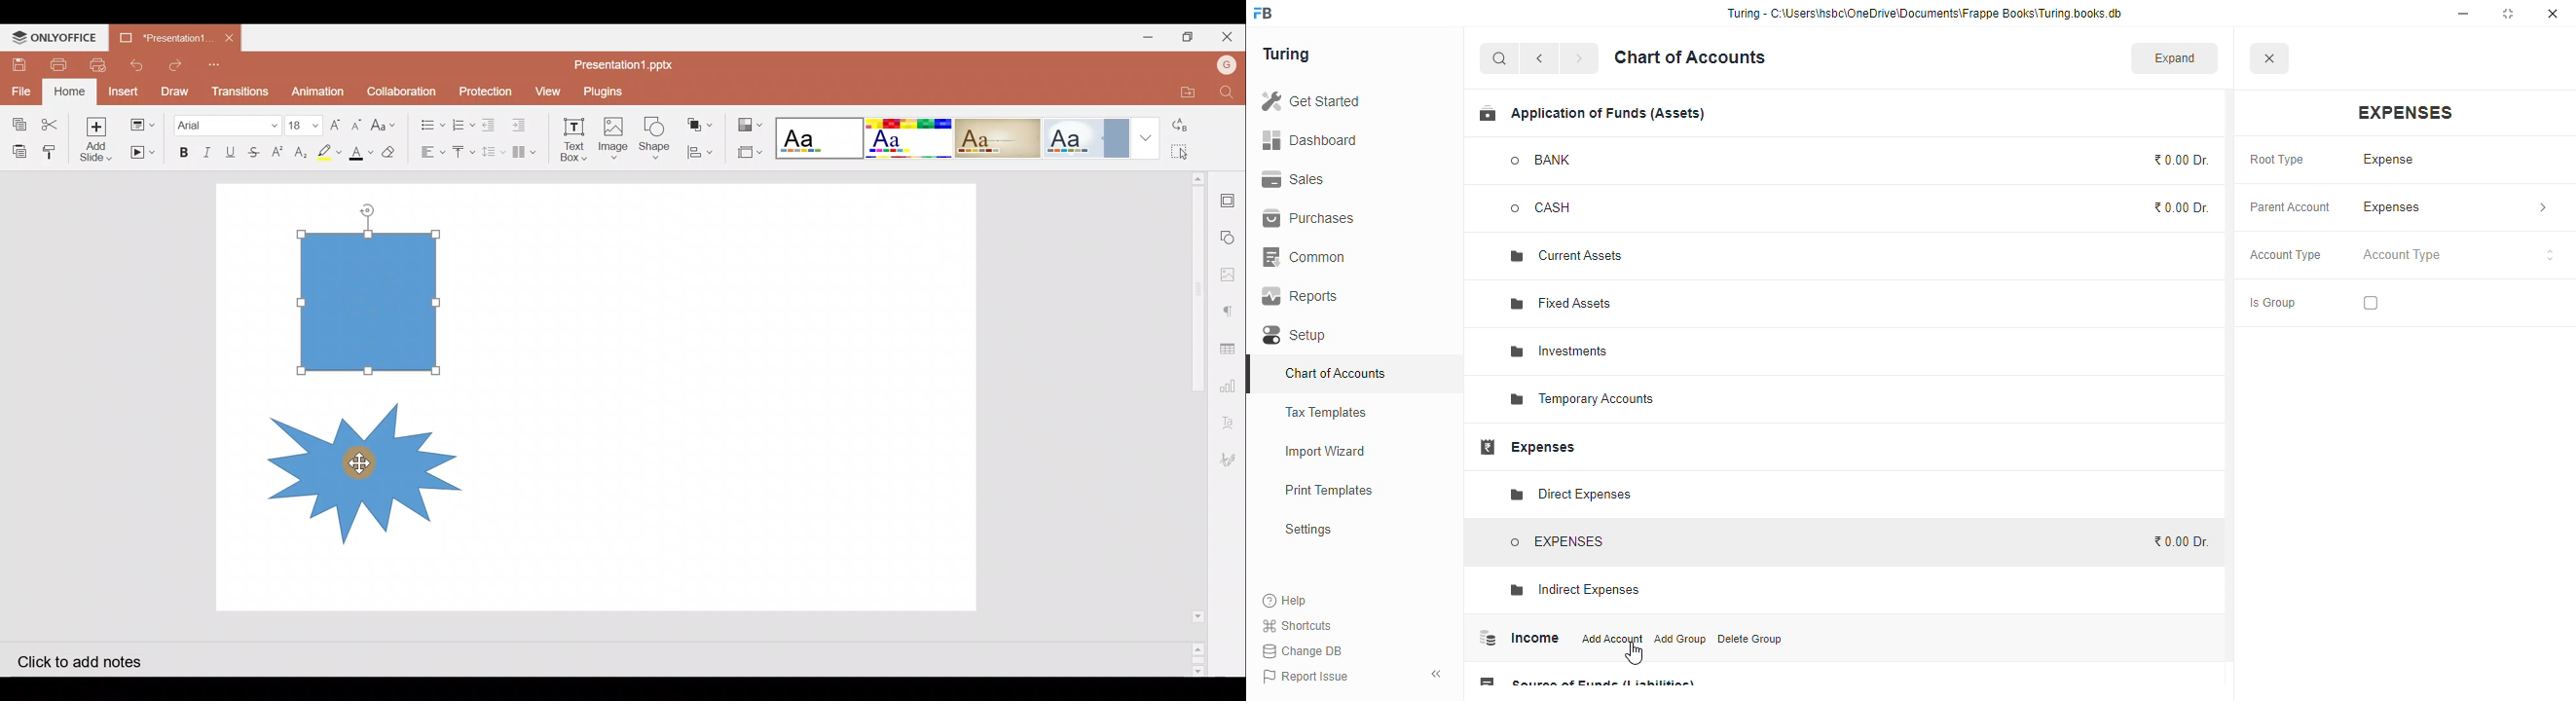 The height and width of the screenshot is (728, 2576). What do you see at coordinates (1542, 161) in the screenshot?
I see `BANK ` at bounding box center [1542, 161].